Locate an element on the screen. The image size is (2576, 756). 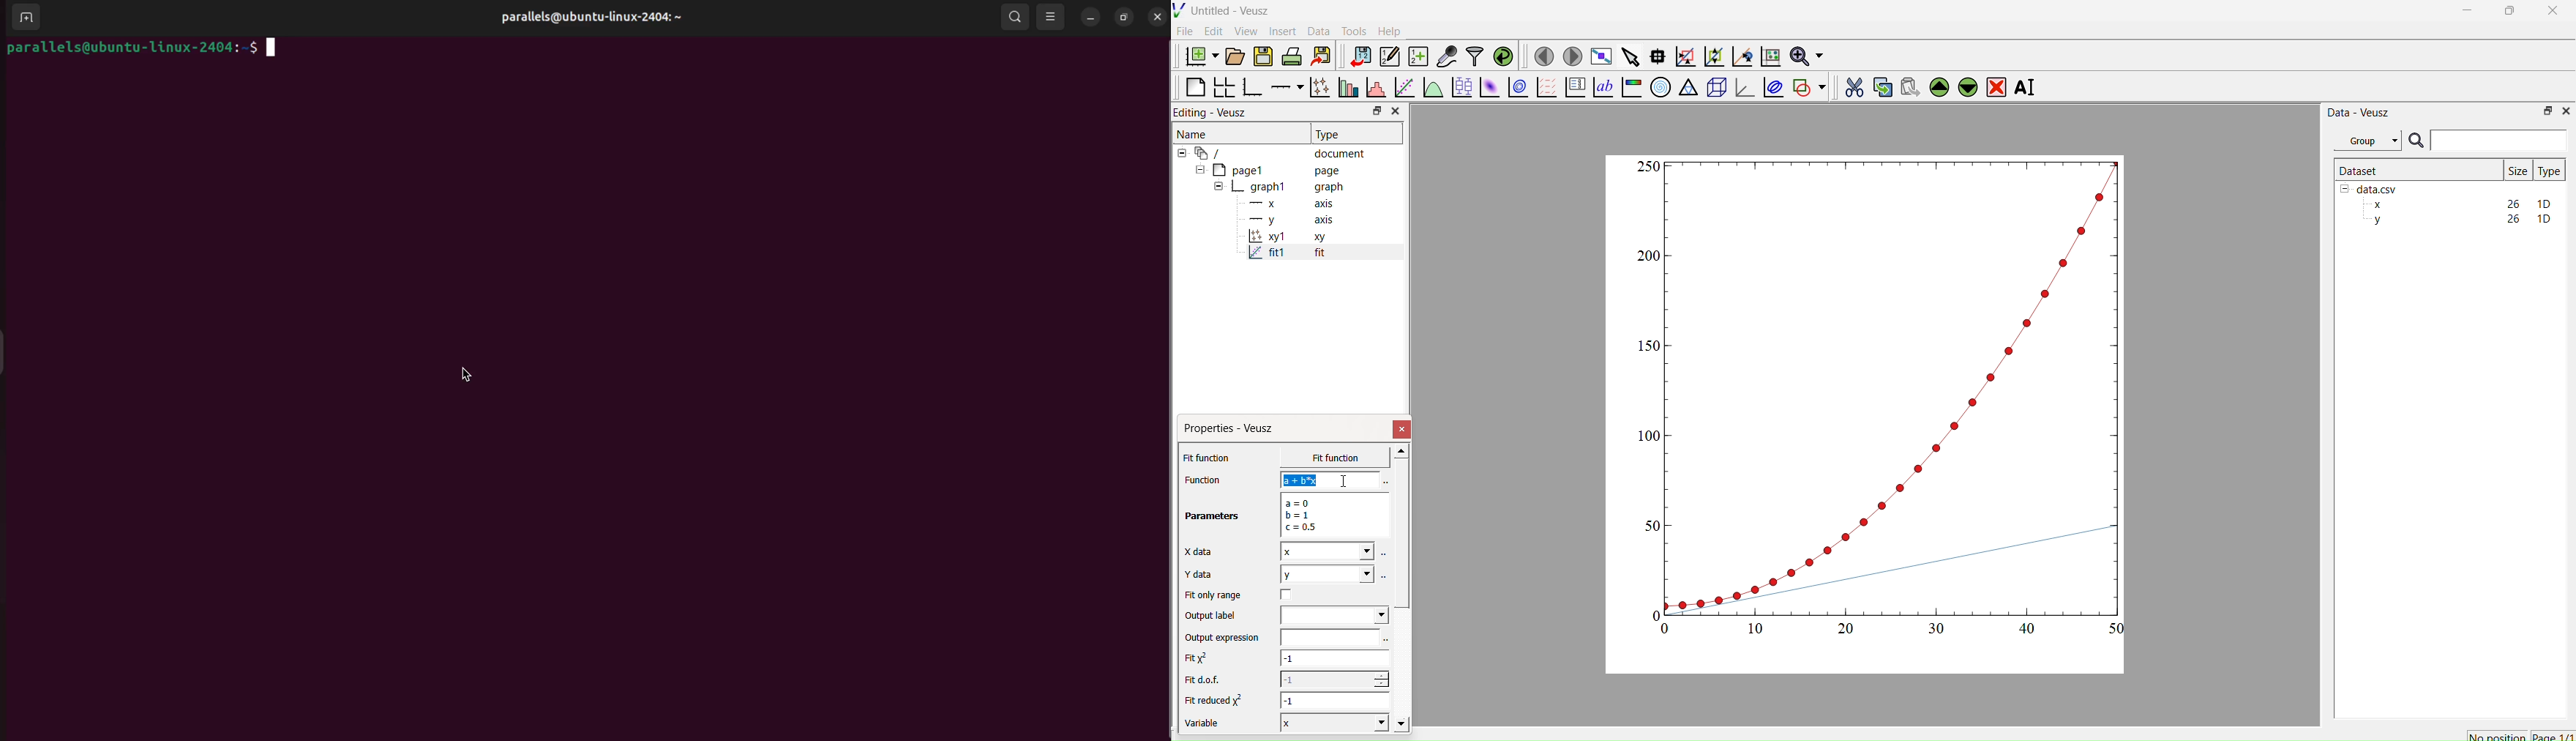
Plot bar charts is located at coordinates (1347, 89).